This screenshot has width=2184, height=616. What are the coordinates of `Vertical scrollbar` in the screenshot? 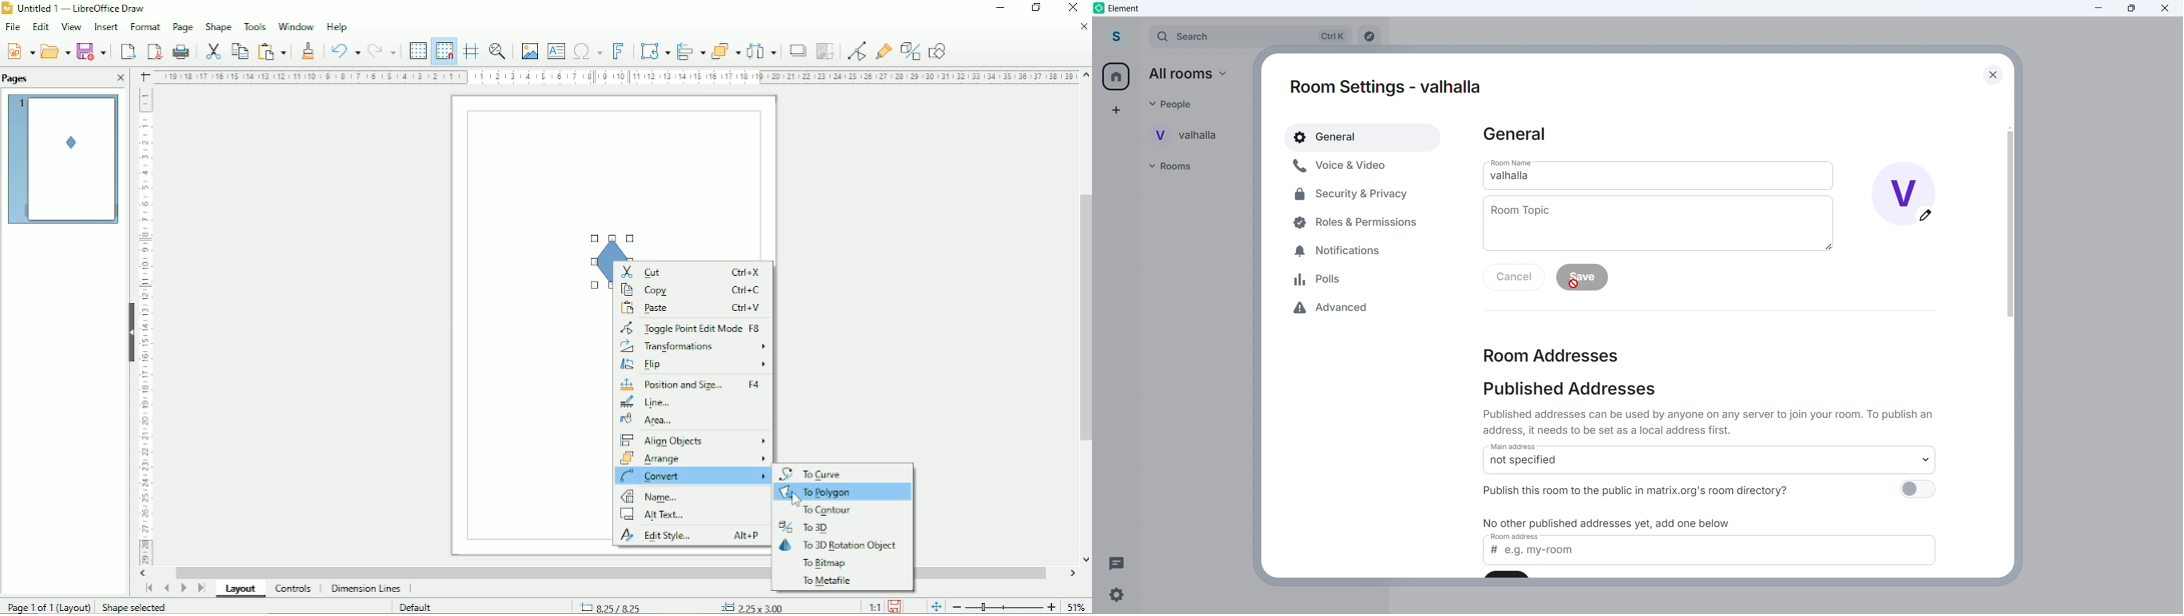 It's located at (1082, 321).